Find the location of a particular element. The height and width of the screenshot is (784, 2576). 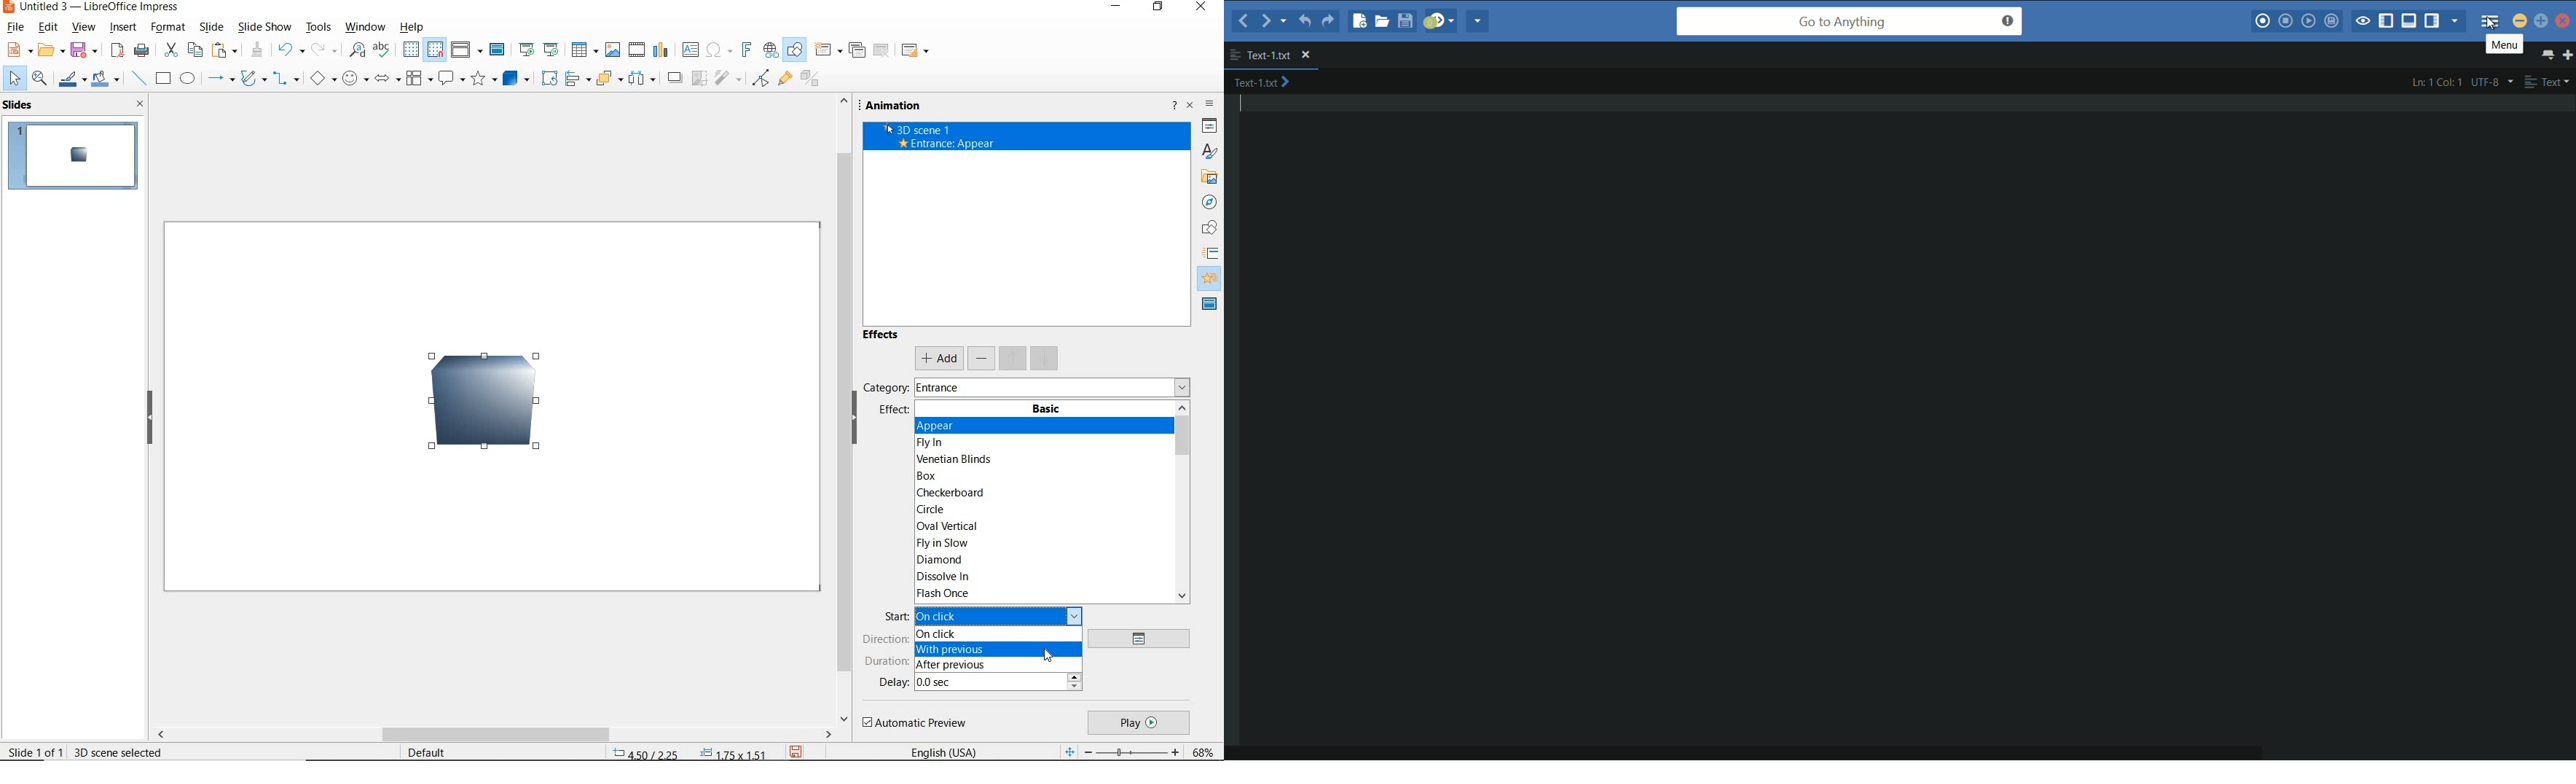

display grid is located at coordinates (410, 49).